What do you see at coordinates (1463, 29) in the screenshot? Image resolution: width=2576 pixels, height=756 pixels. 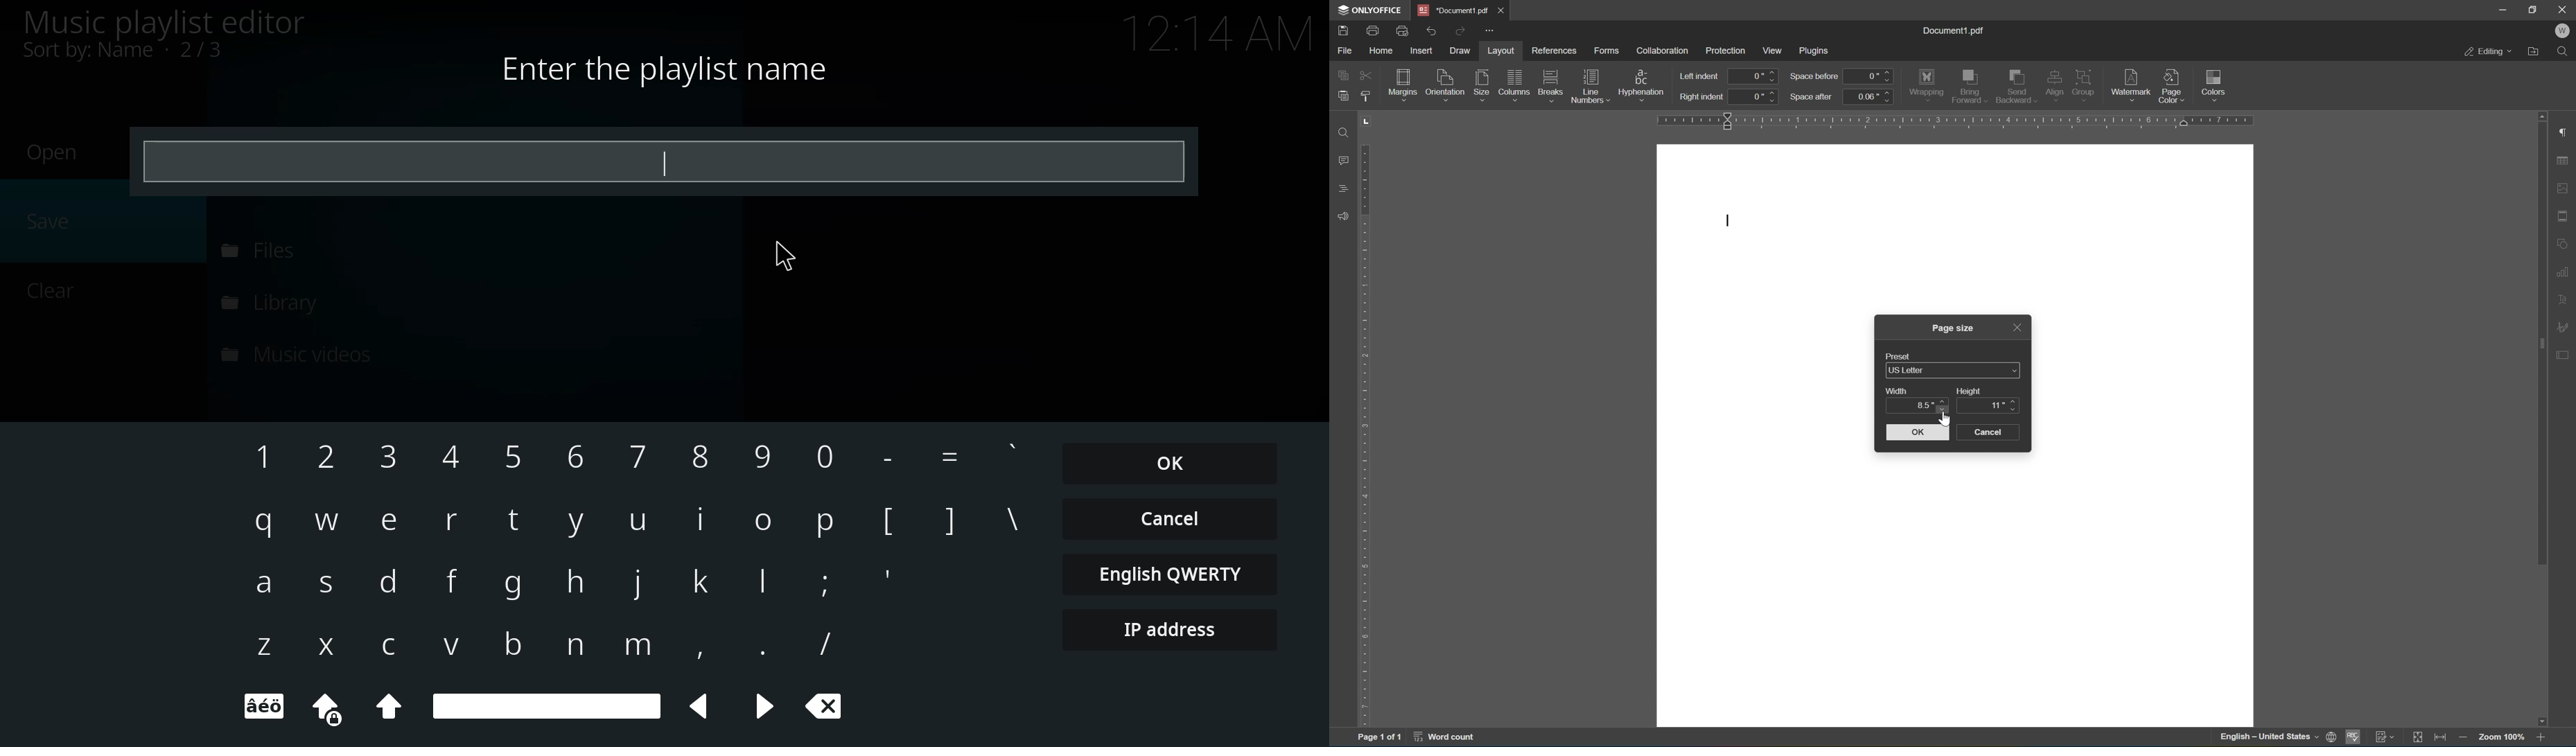 I see `redo` at bounding box center [1463, 29].